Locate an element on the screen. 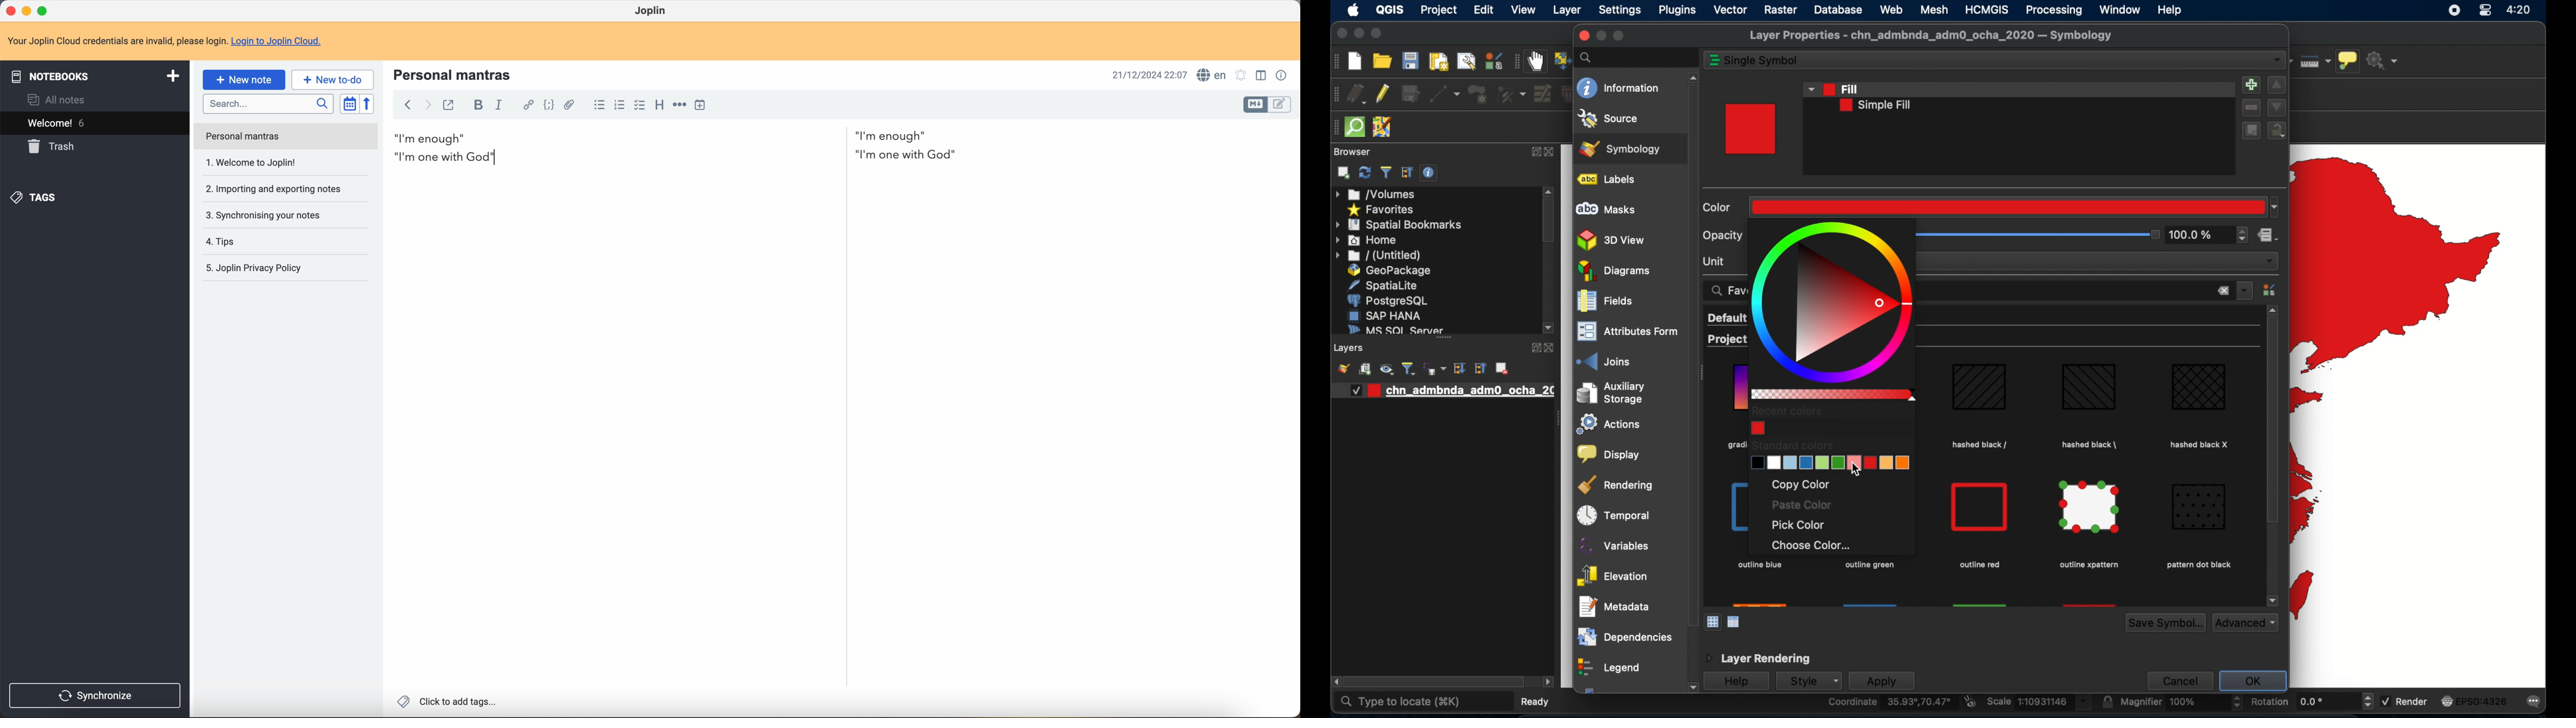  date and hour is located at coordinates (1146, 74).